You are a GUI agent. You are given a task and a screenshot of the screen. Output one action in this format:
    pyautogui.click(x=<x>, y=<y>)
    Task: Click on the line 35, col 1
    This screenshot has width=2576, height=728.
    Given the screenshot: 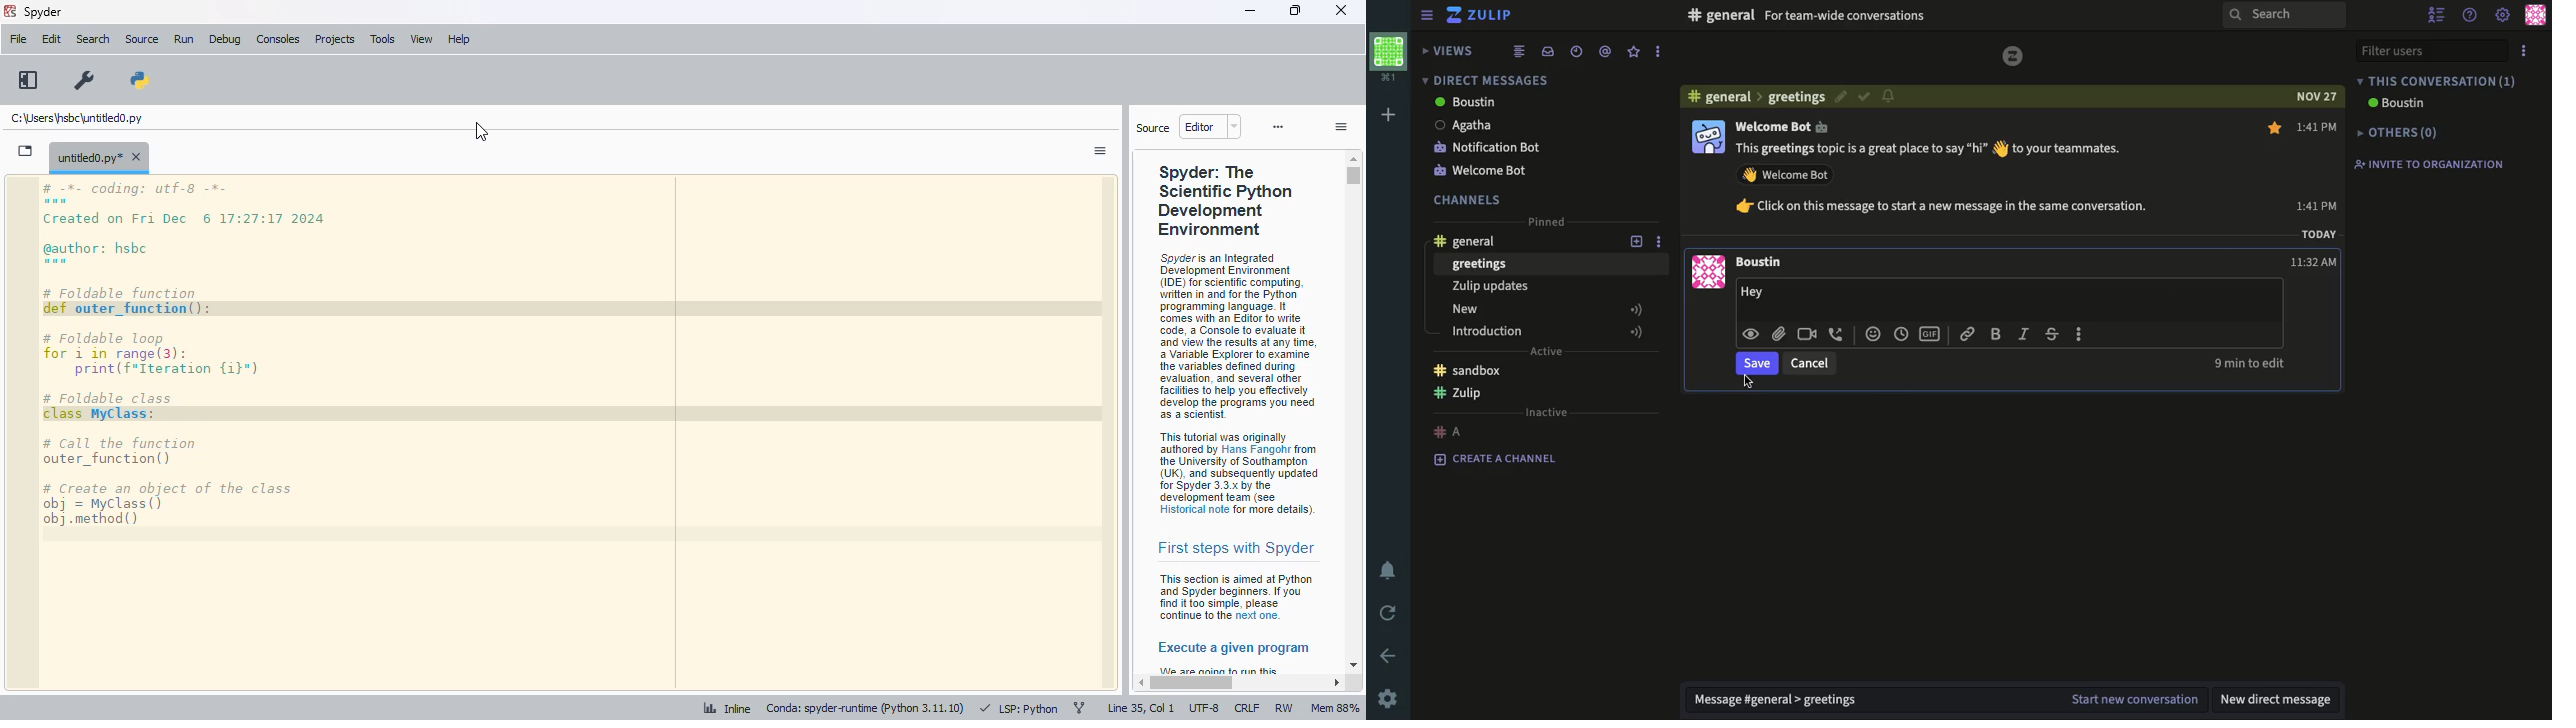 What is the action you would take?
    pyautogui.click(x=1141, y=709)
    